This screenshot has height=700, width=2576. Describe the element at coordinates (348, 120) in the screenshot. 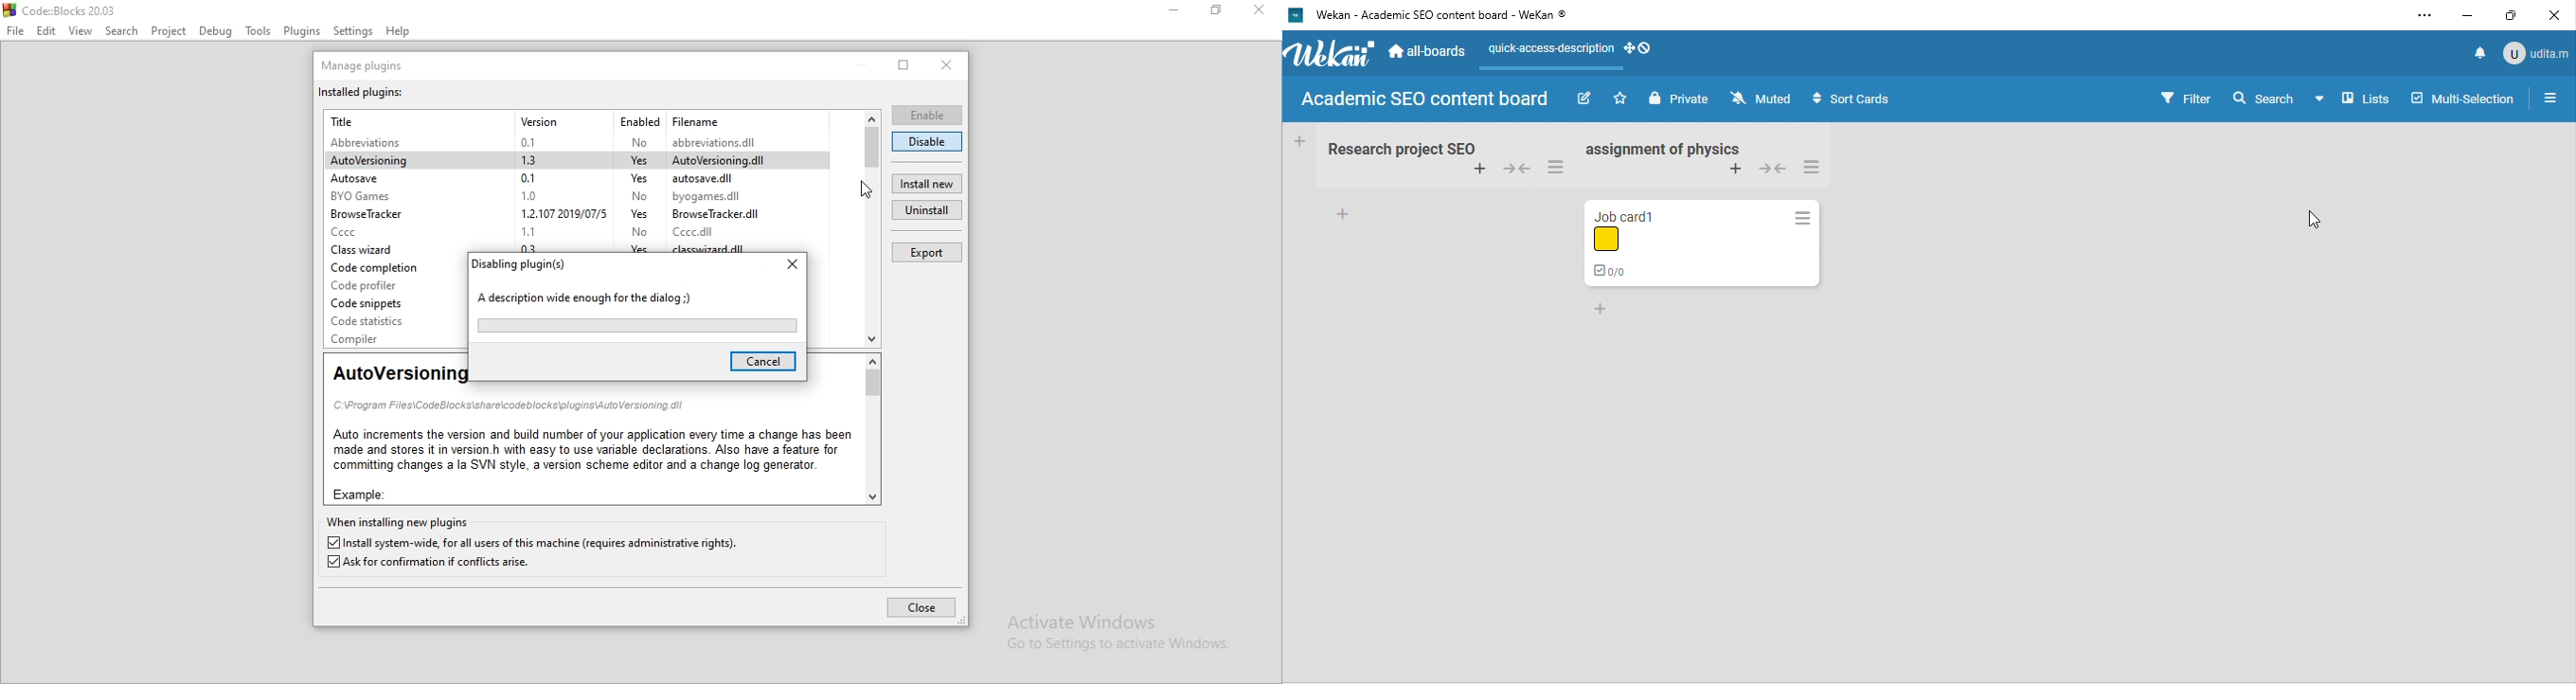

I see `Title` at that location.